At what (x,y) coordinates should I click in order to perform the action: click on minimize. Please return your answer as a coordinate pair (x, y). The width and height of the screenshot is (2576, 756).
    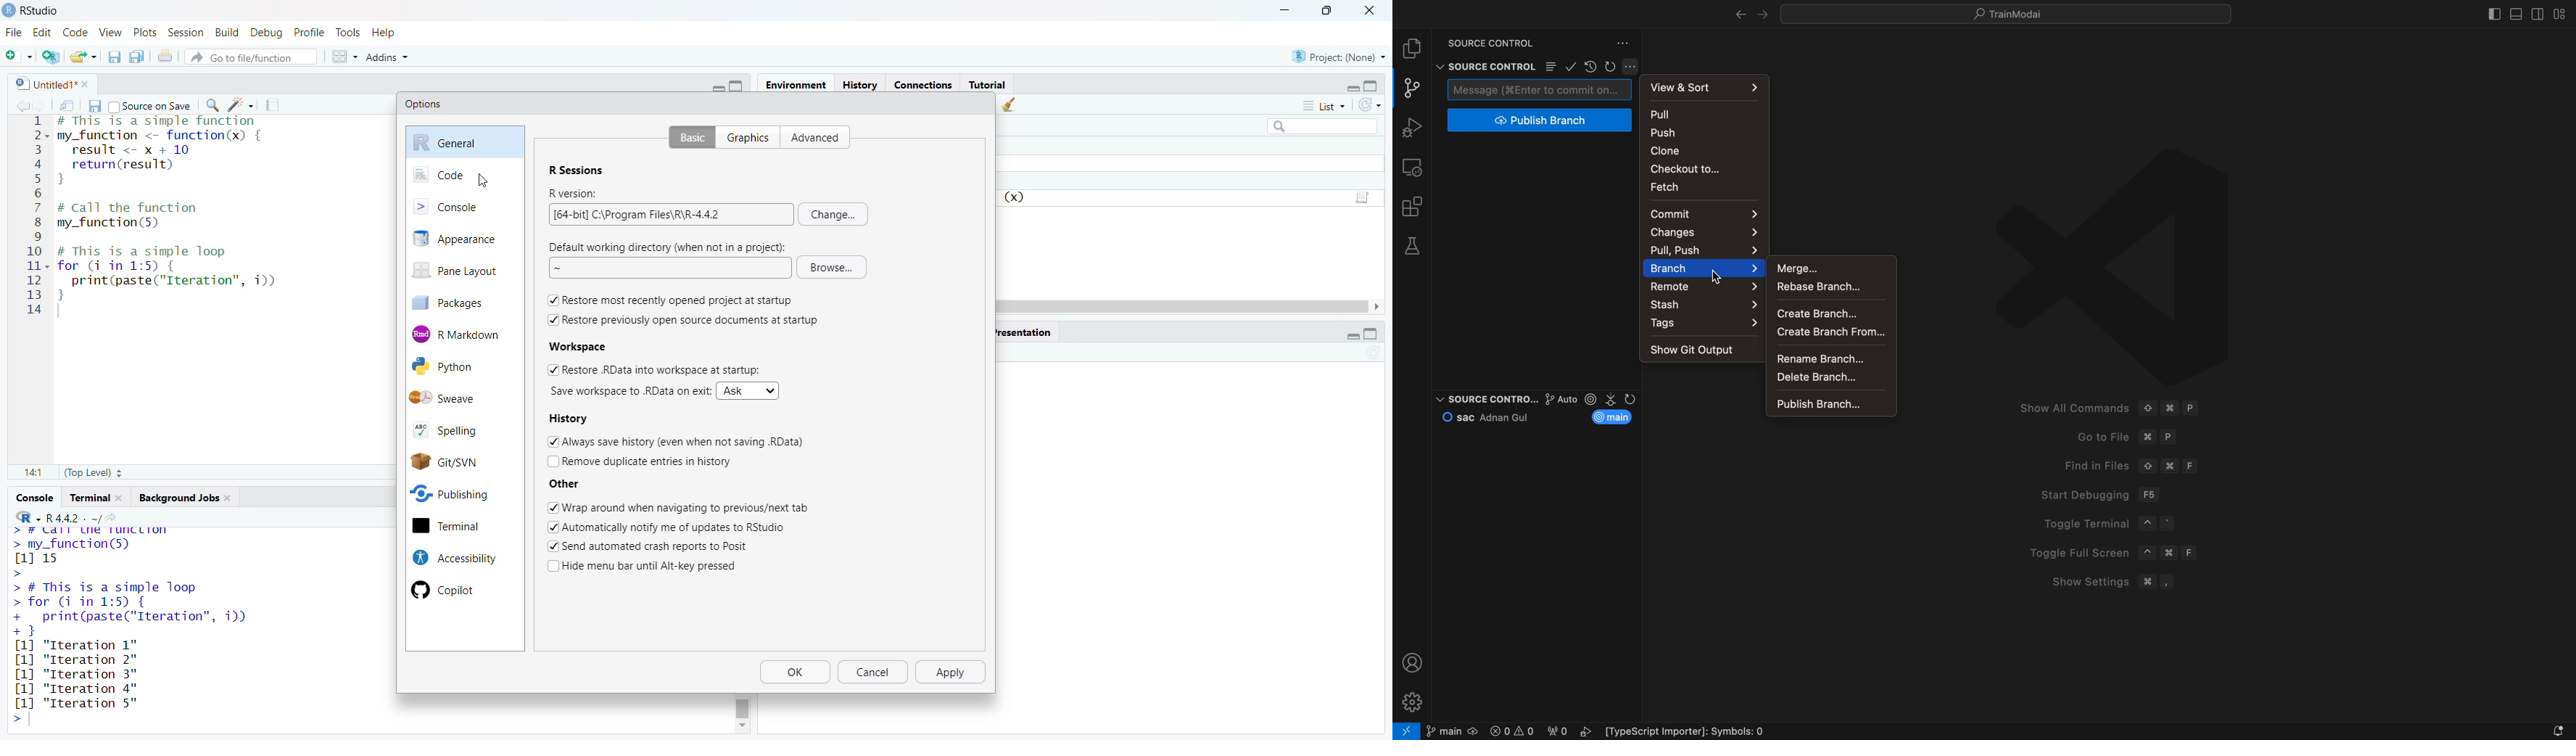
    Looking at the image, I should click on (1284, 9).